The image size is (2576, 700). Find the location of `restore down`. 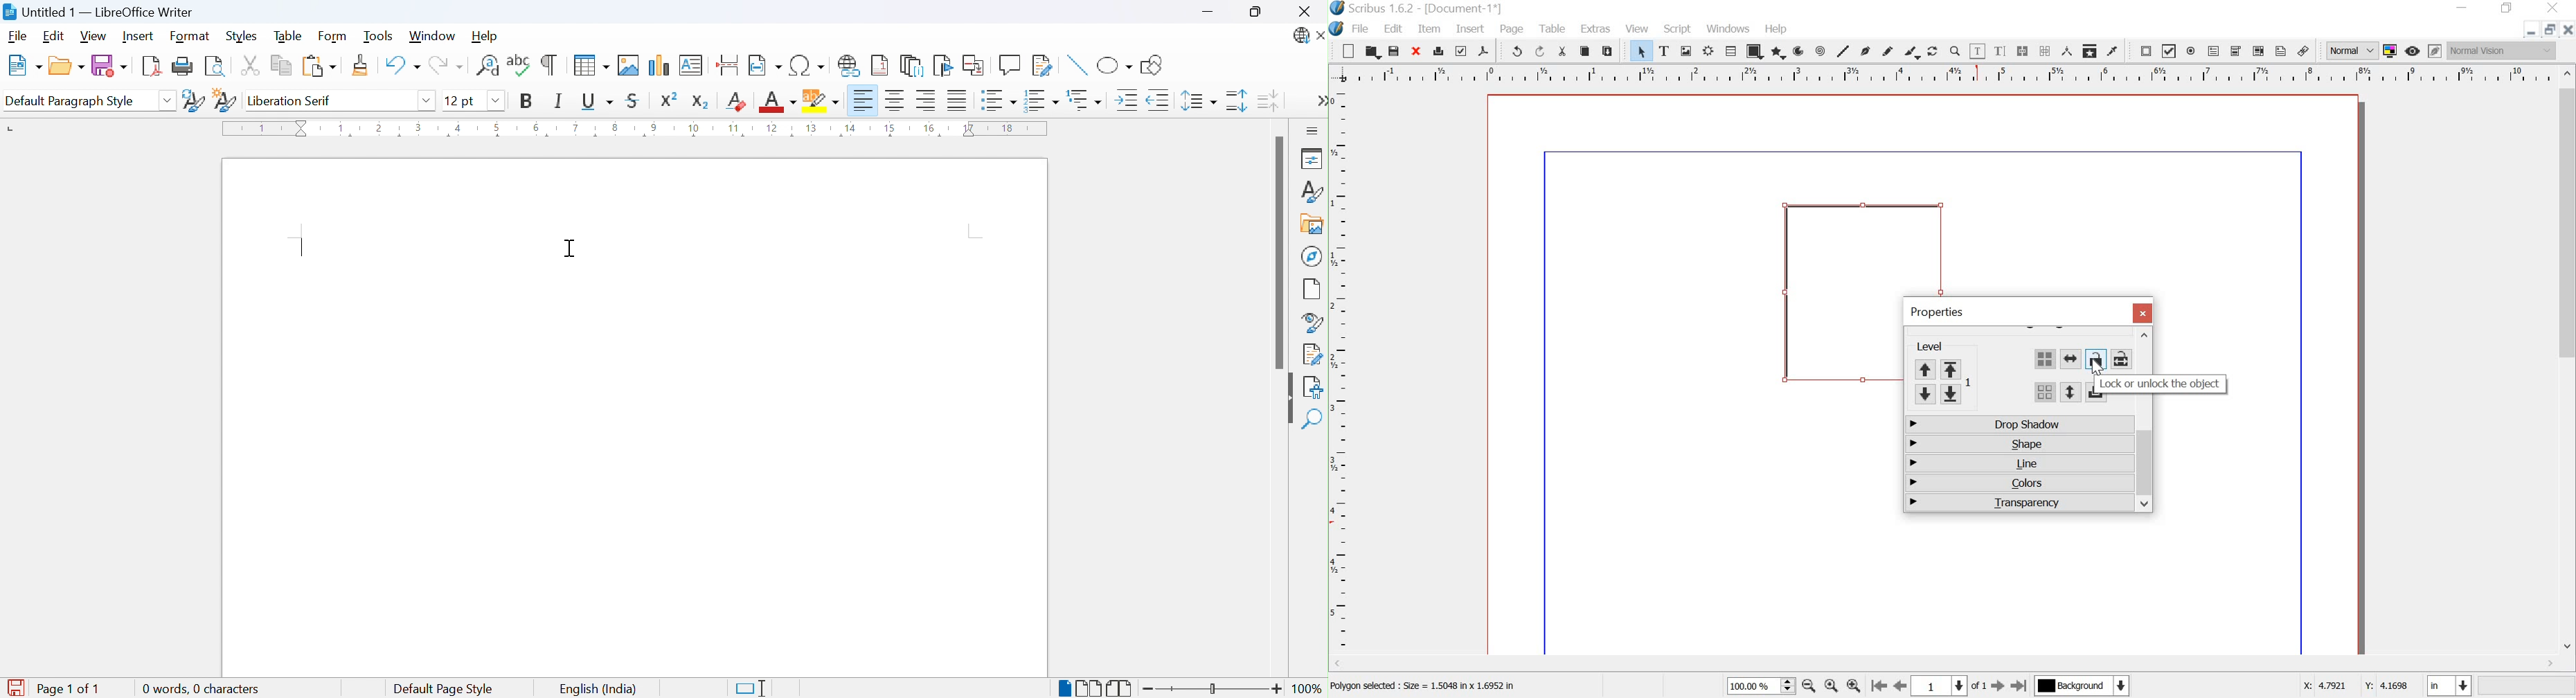

restore down is located at coordinates (2506, 8).